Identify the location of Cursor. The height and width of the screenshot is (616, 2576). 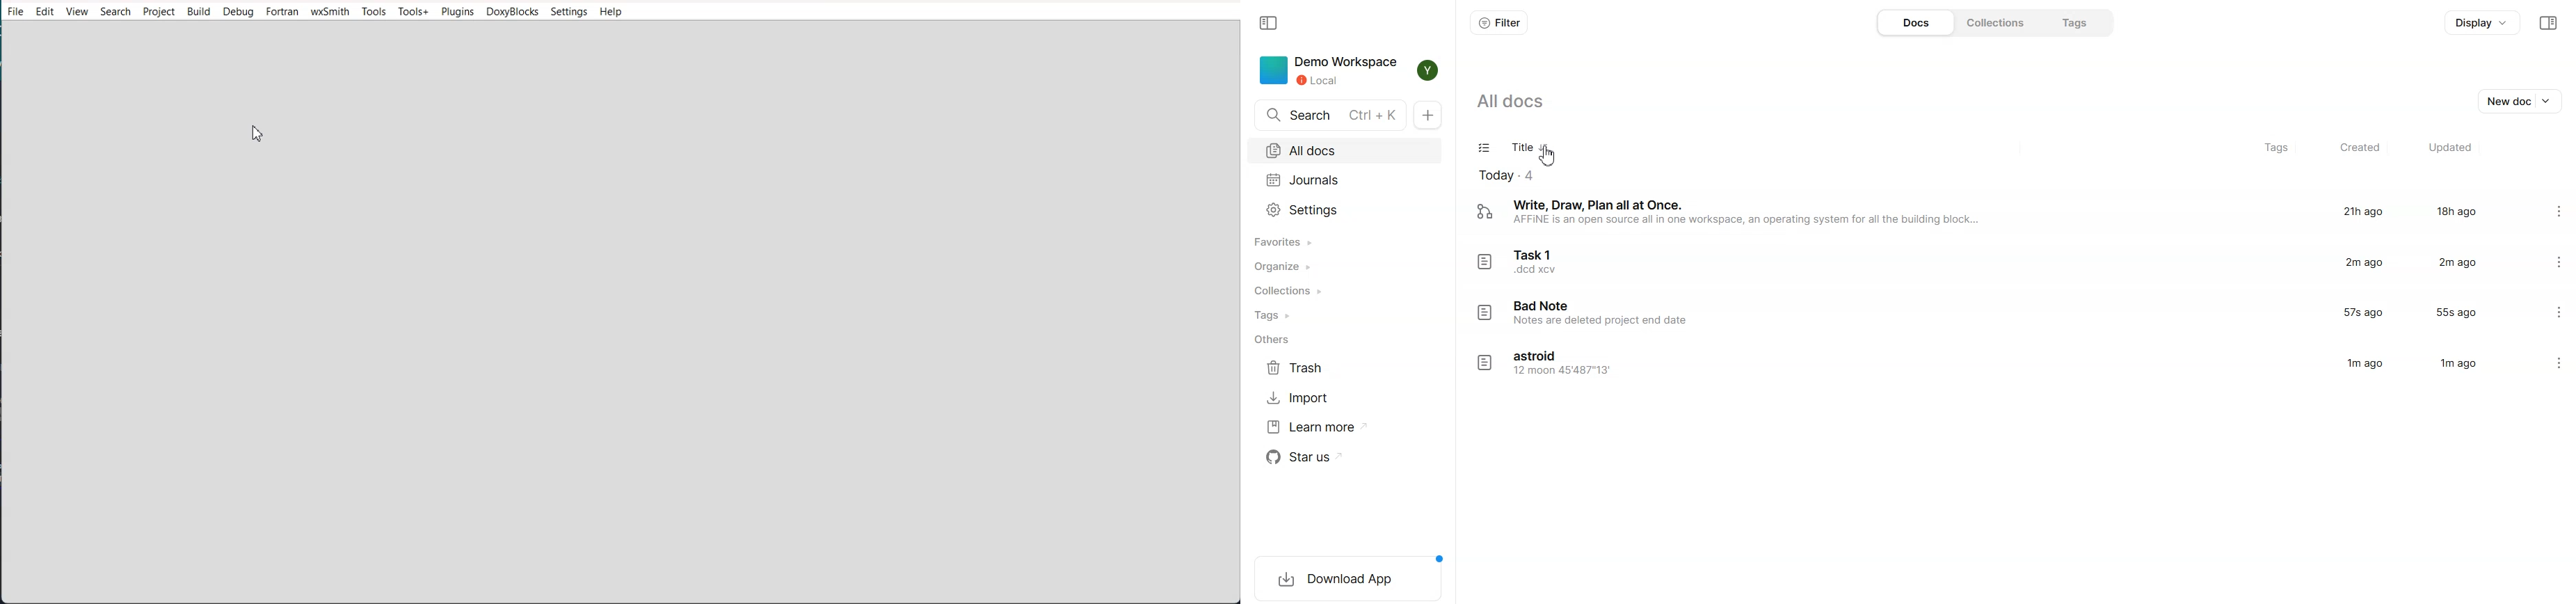
(260, 133).